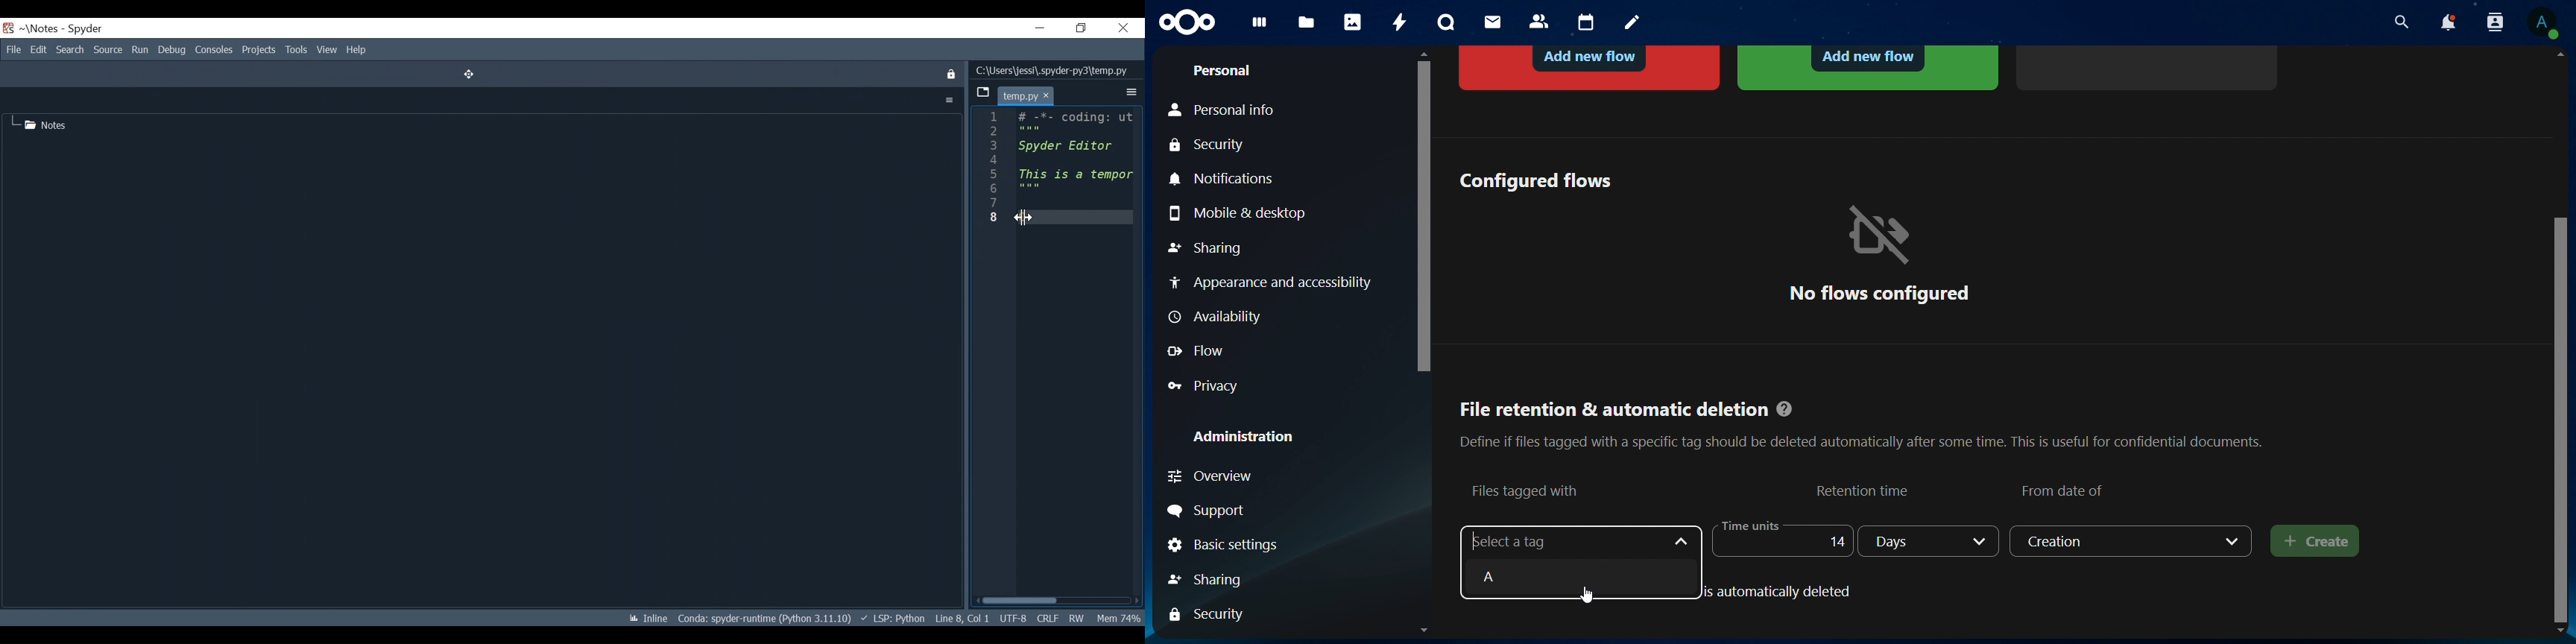 This screenshot has height=644, width=2576. What do you see at coordinates (1076, 616) in the screenshot?
I see `RW` at bounding box center [1076, 616].